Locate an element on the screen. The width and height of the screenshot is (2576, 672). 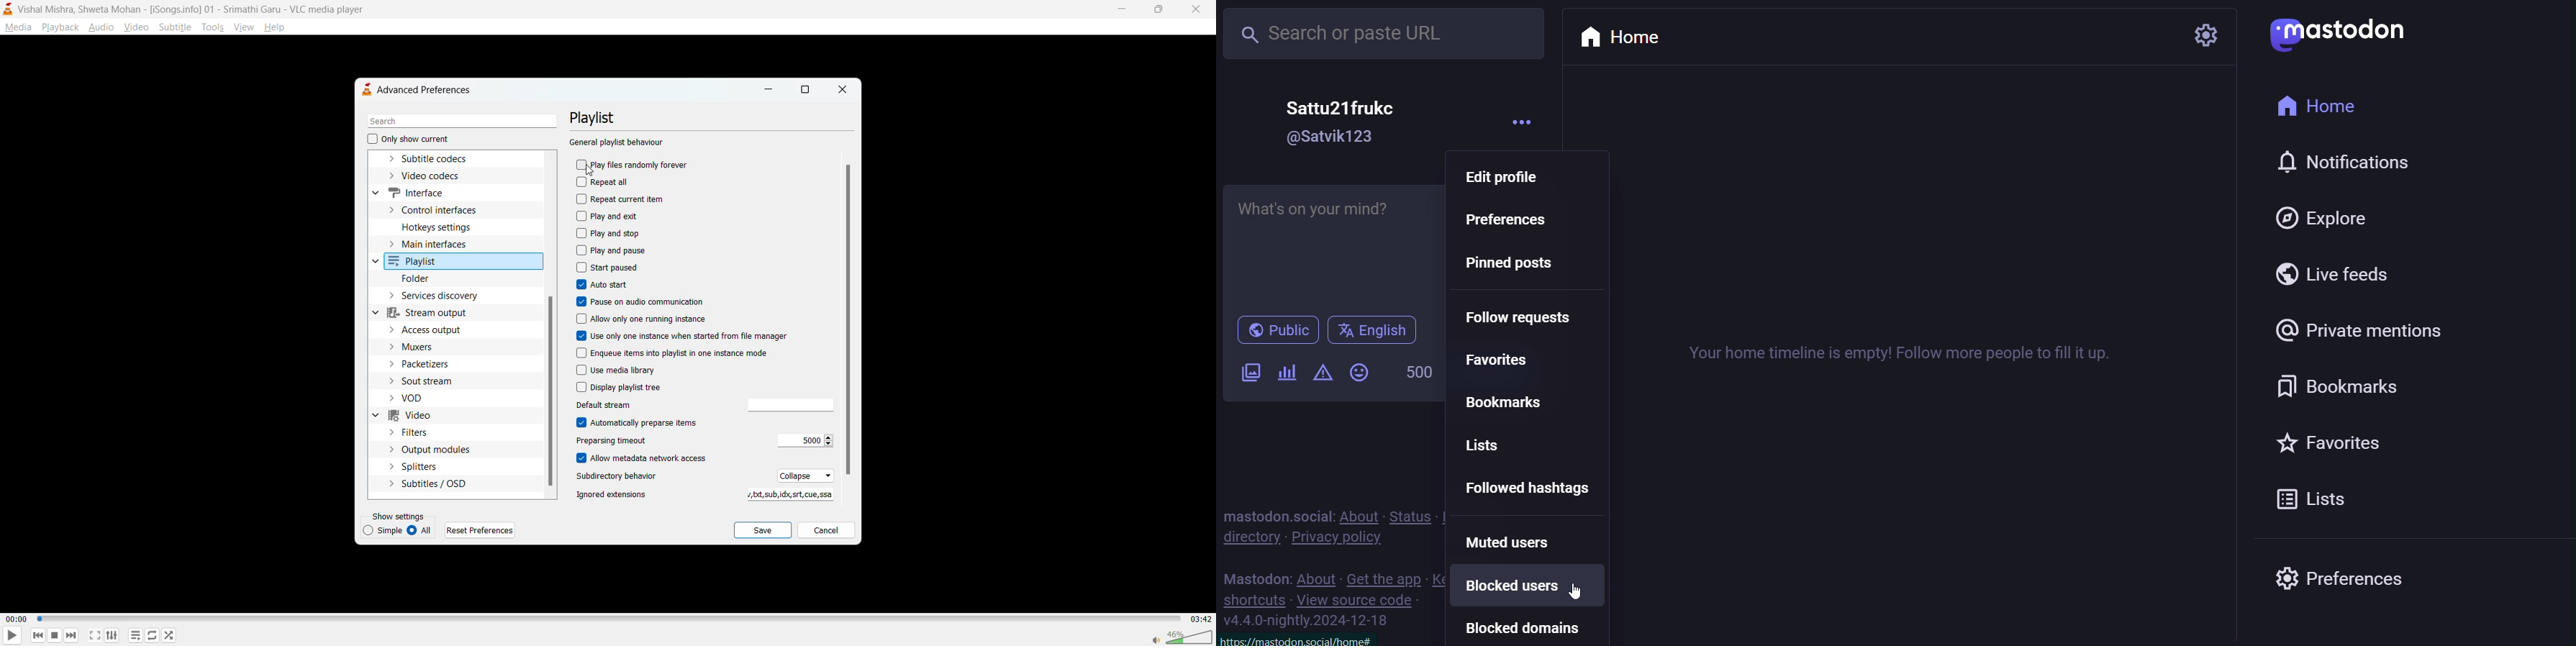
cursor is located at coordinates (591, 172).